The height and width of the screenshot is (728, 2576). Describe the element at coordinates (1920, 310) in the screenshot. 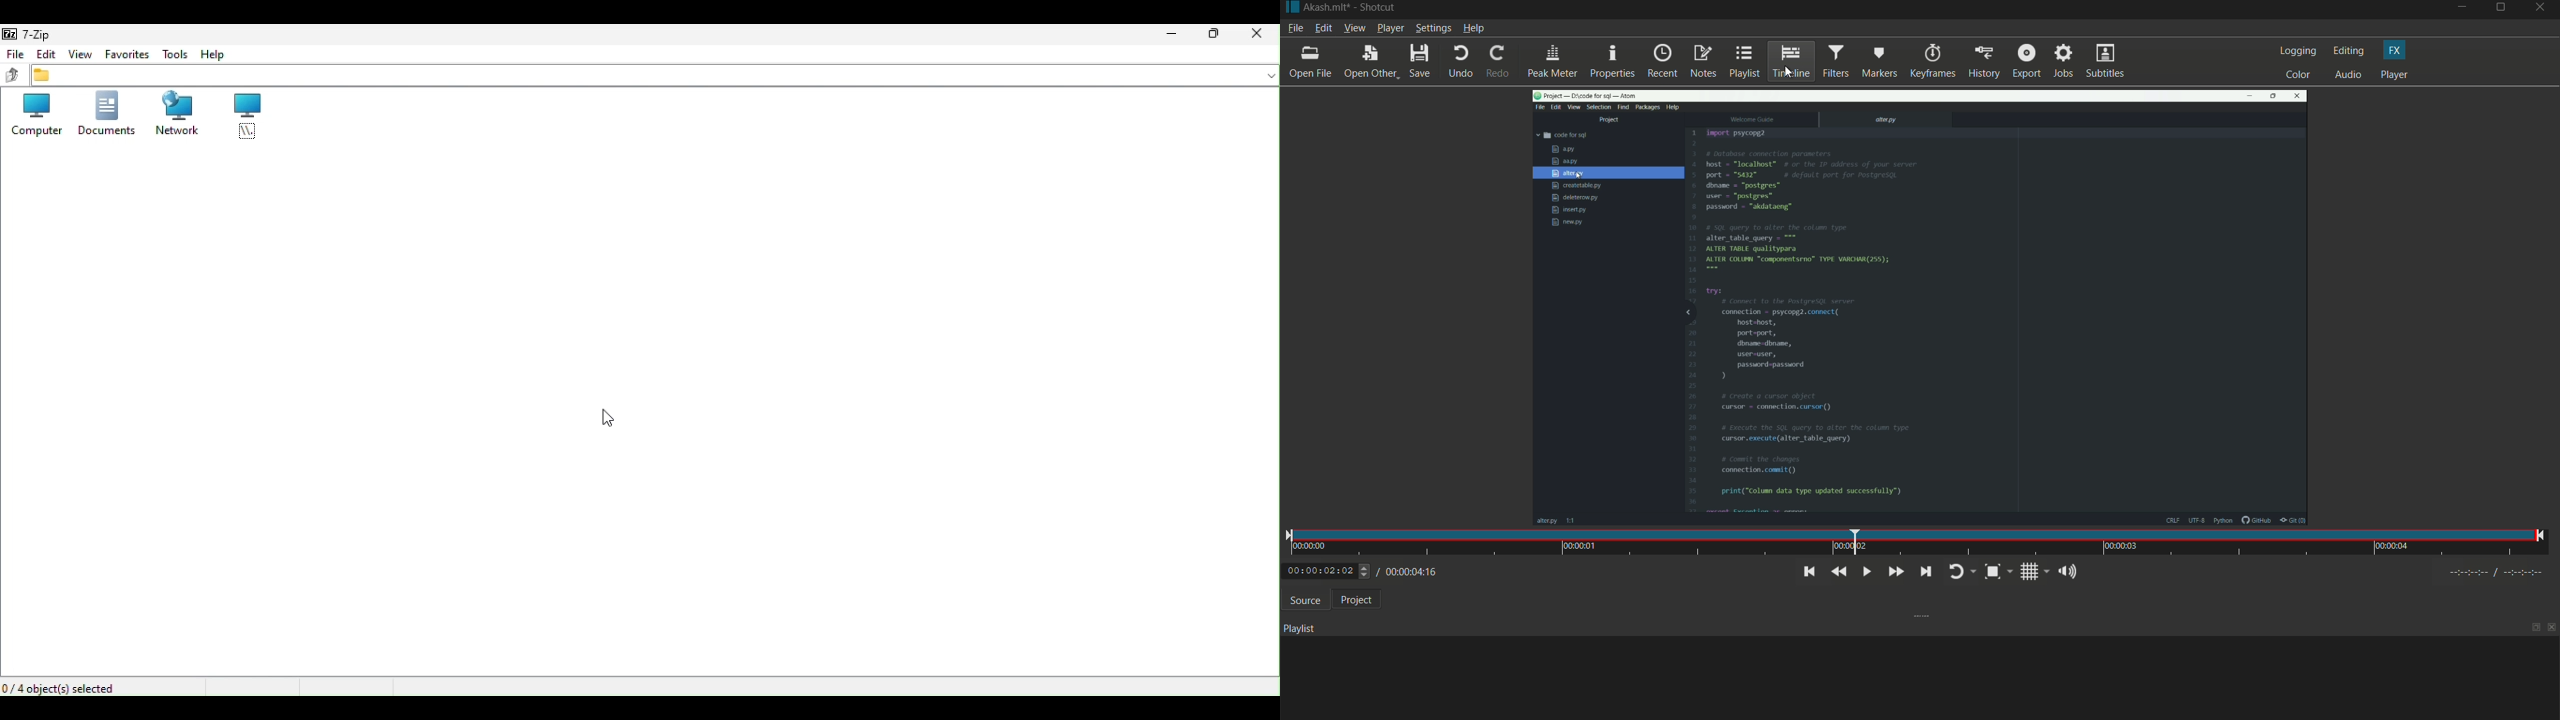

I see `imported video` at that location.